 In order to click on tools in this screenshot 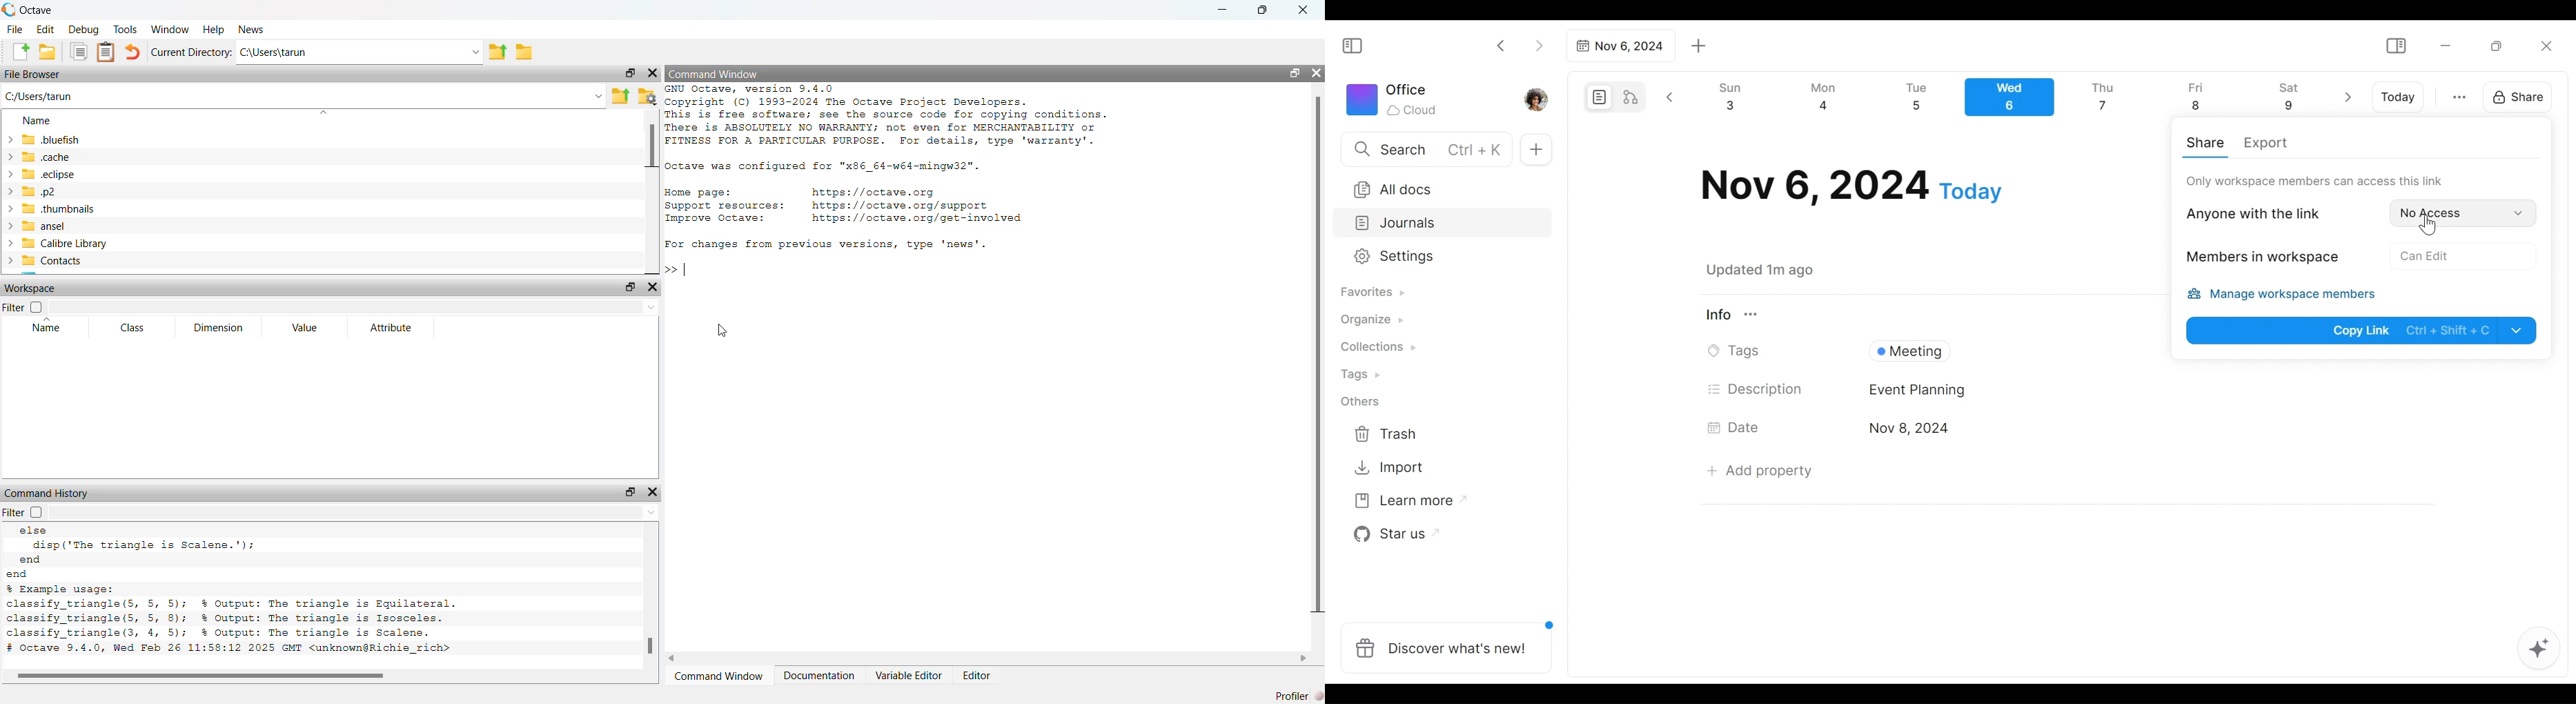, I will do `click(126, 28)`.